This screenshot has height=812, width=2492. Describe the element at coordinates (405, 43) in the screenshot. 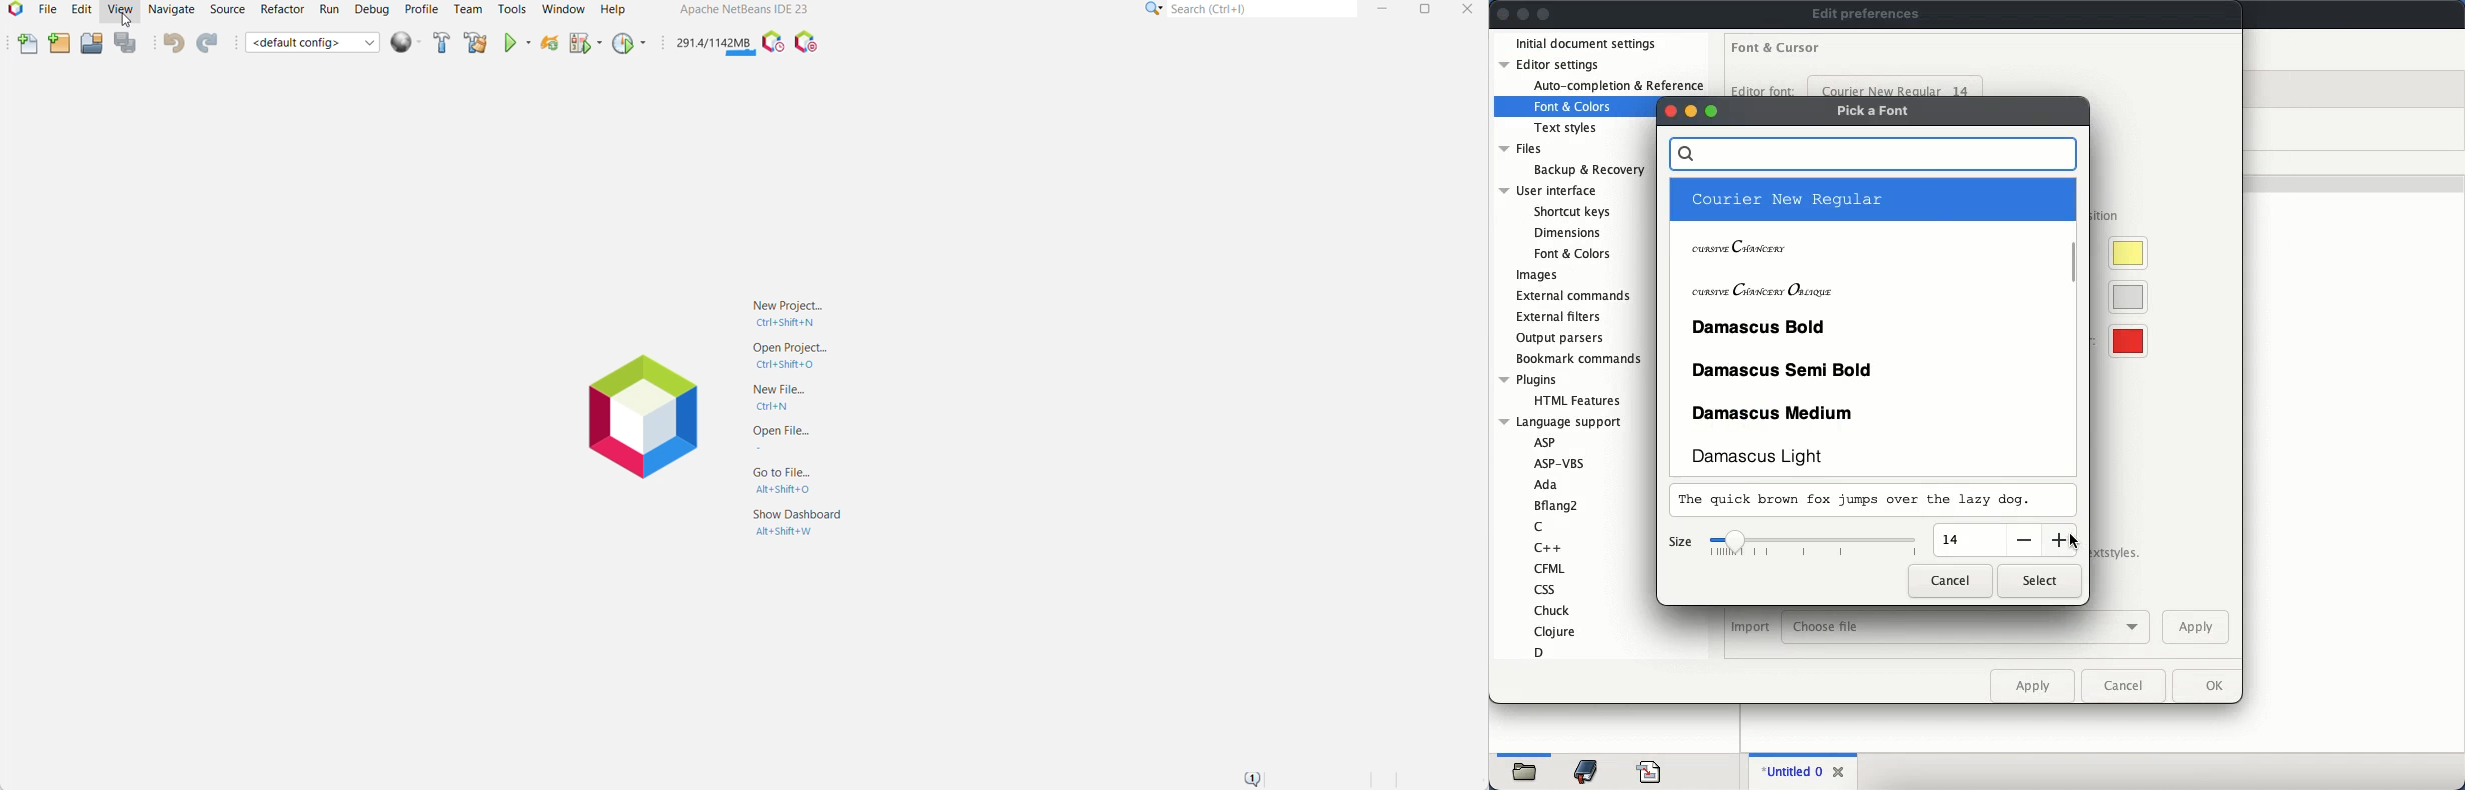

I see `Run All Projects` at that location.